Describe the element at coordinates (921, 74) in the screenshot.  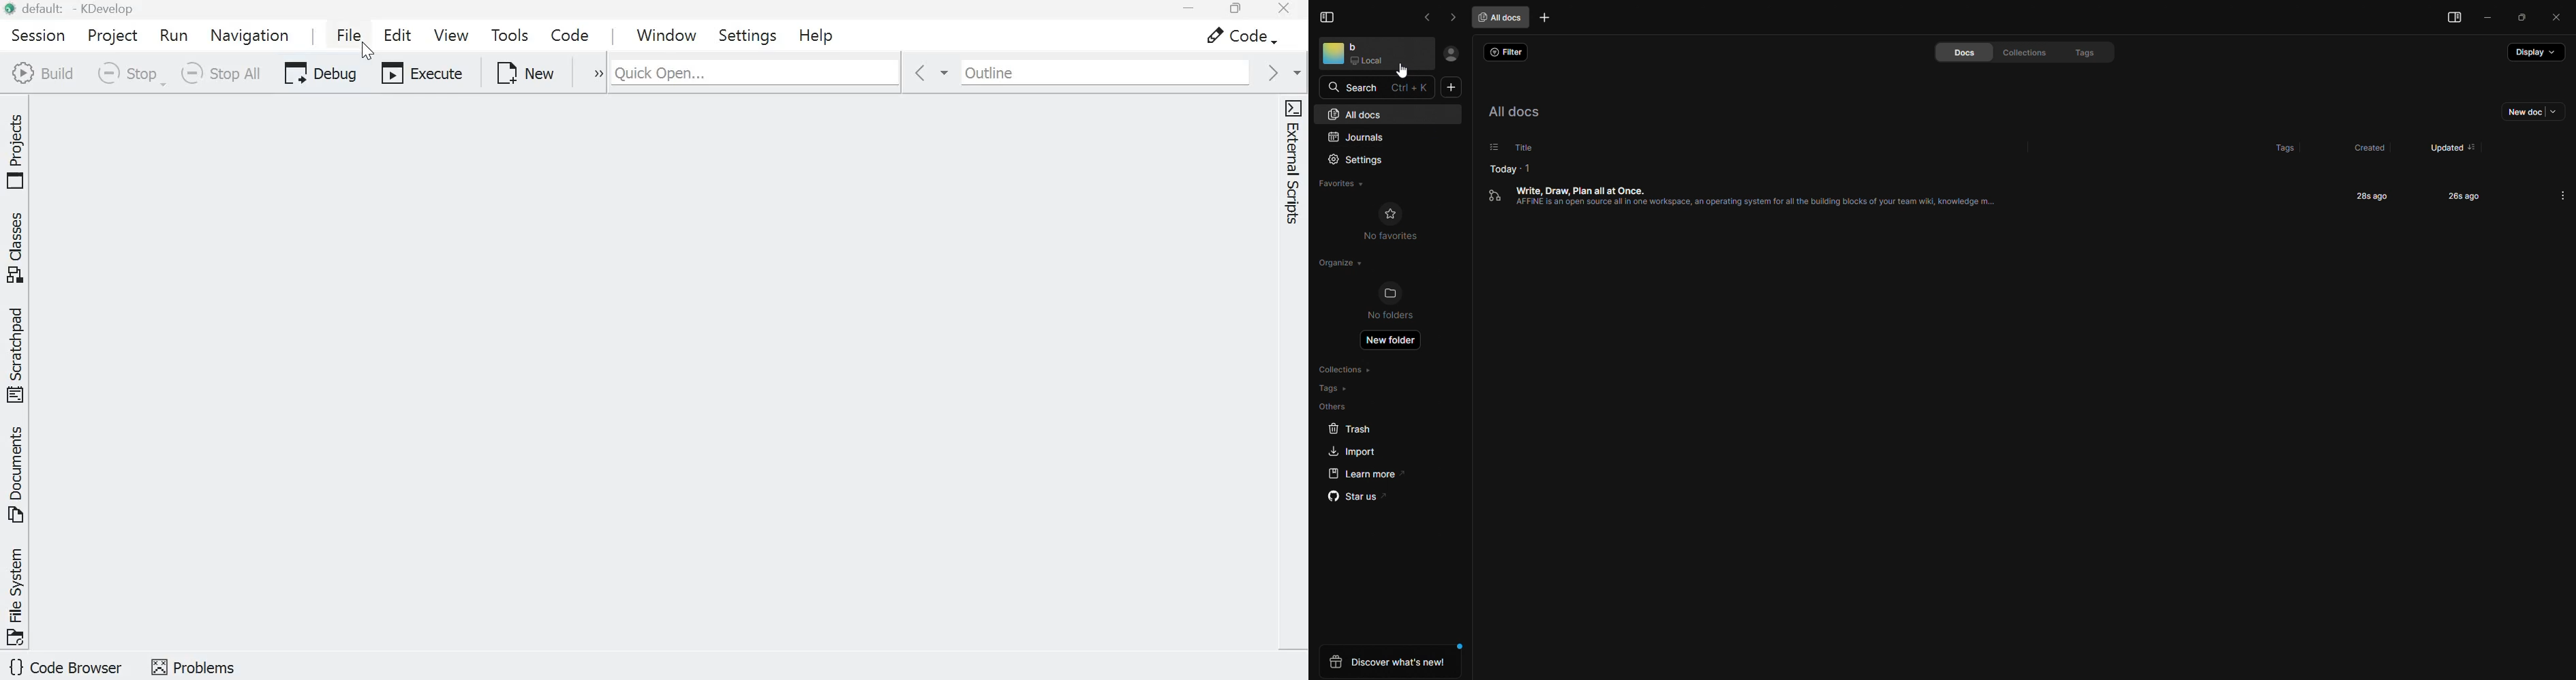
I see `Go back in context history` at that location.